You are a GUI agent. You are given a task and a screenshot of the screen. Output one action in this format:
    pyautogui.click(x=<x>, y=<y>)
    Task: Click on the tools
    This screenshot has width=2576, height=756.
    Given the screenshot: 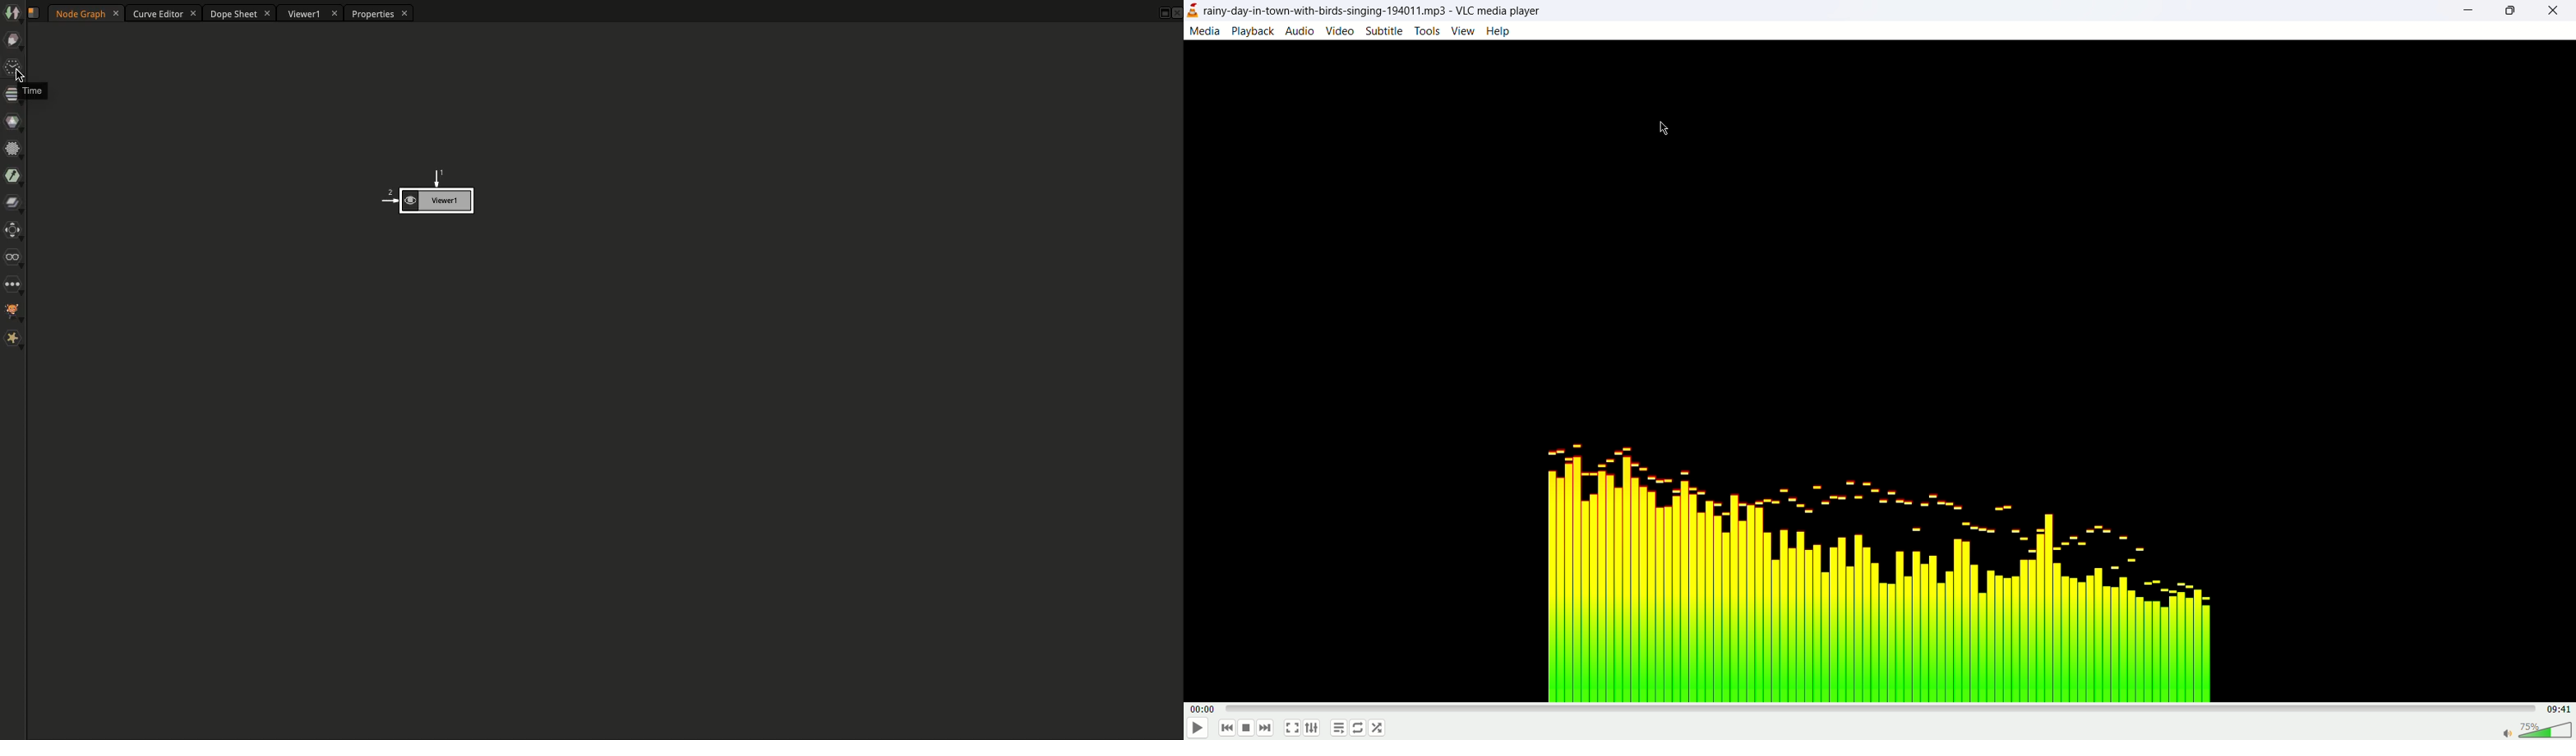 What is the action you would take?
    pyautogui.click(x=1427, y=30)
    